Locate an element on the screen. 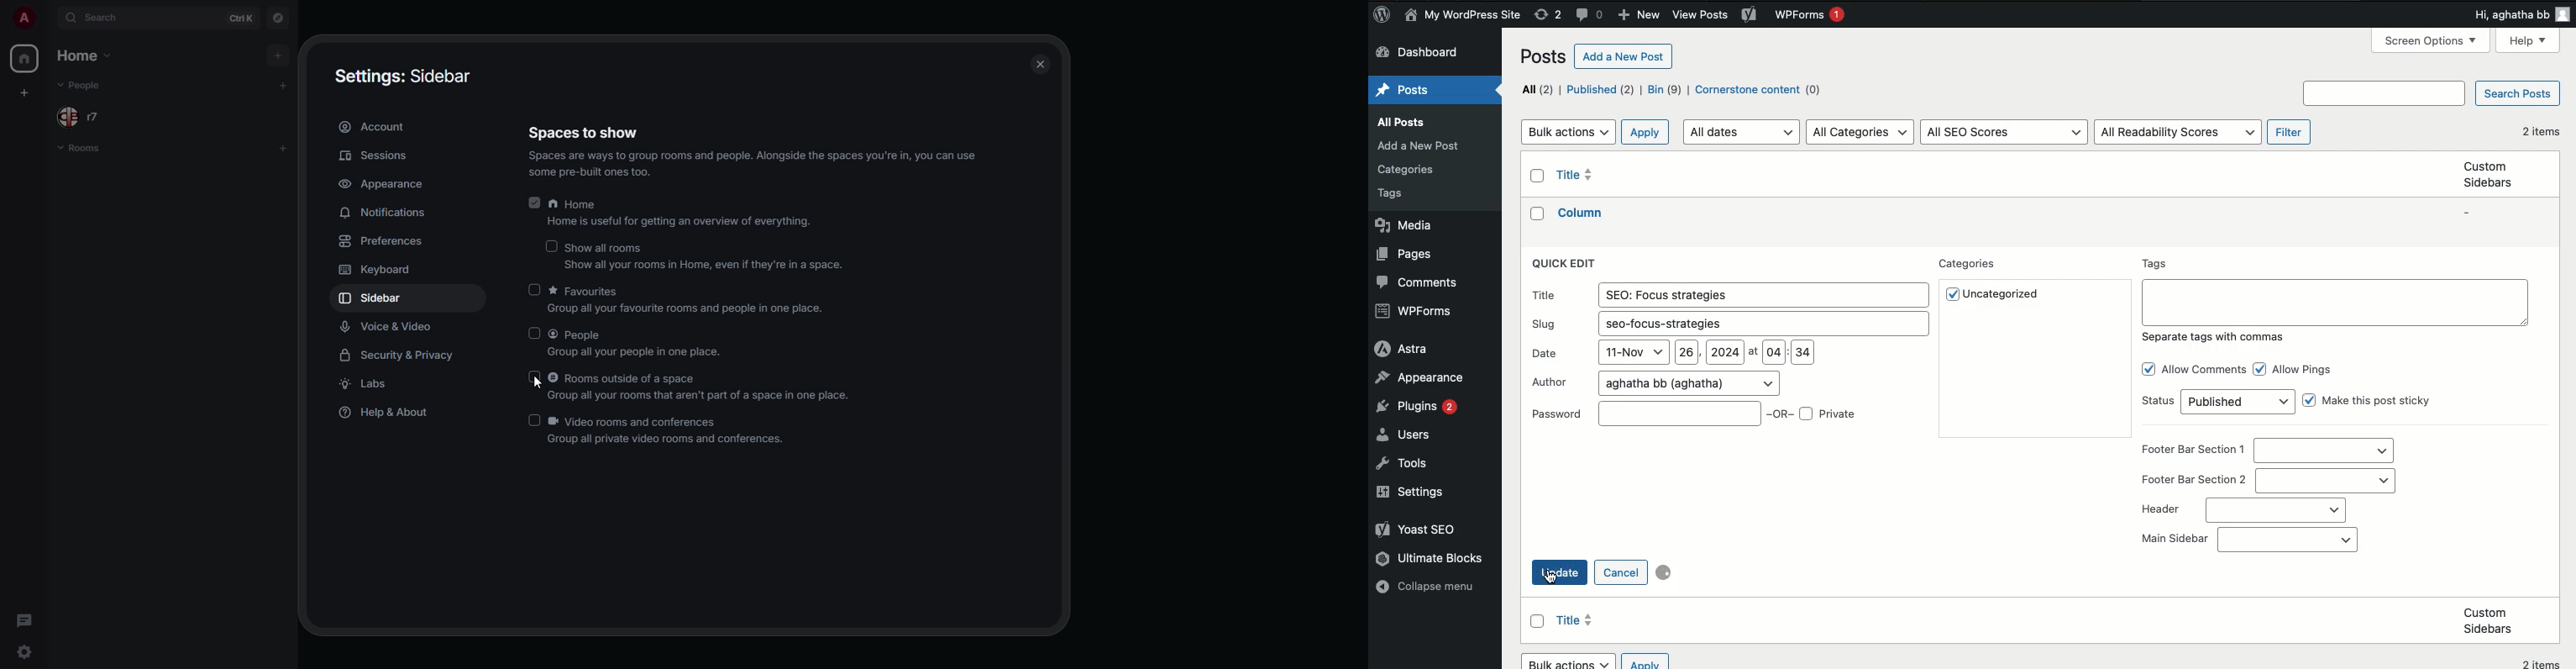  Pages is located at coordinates (1404, 255).